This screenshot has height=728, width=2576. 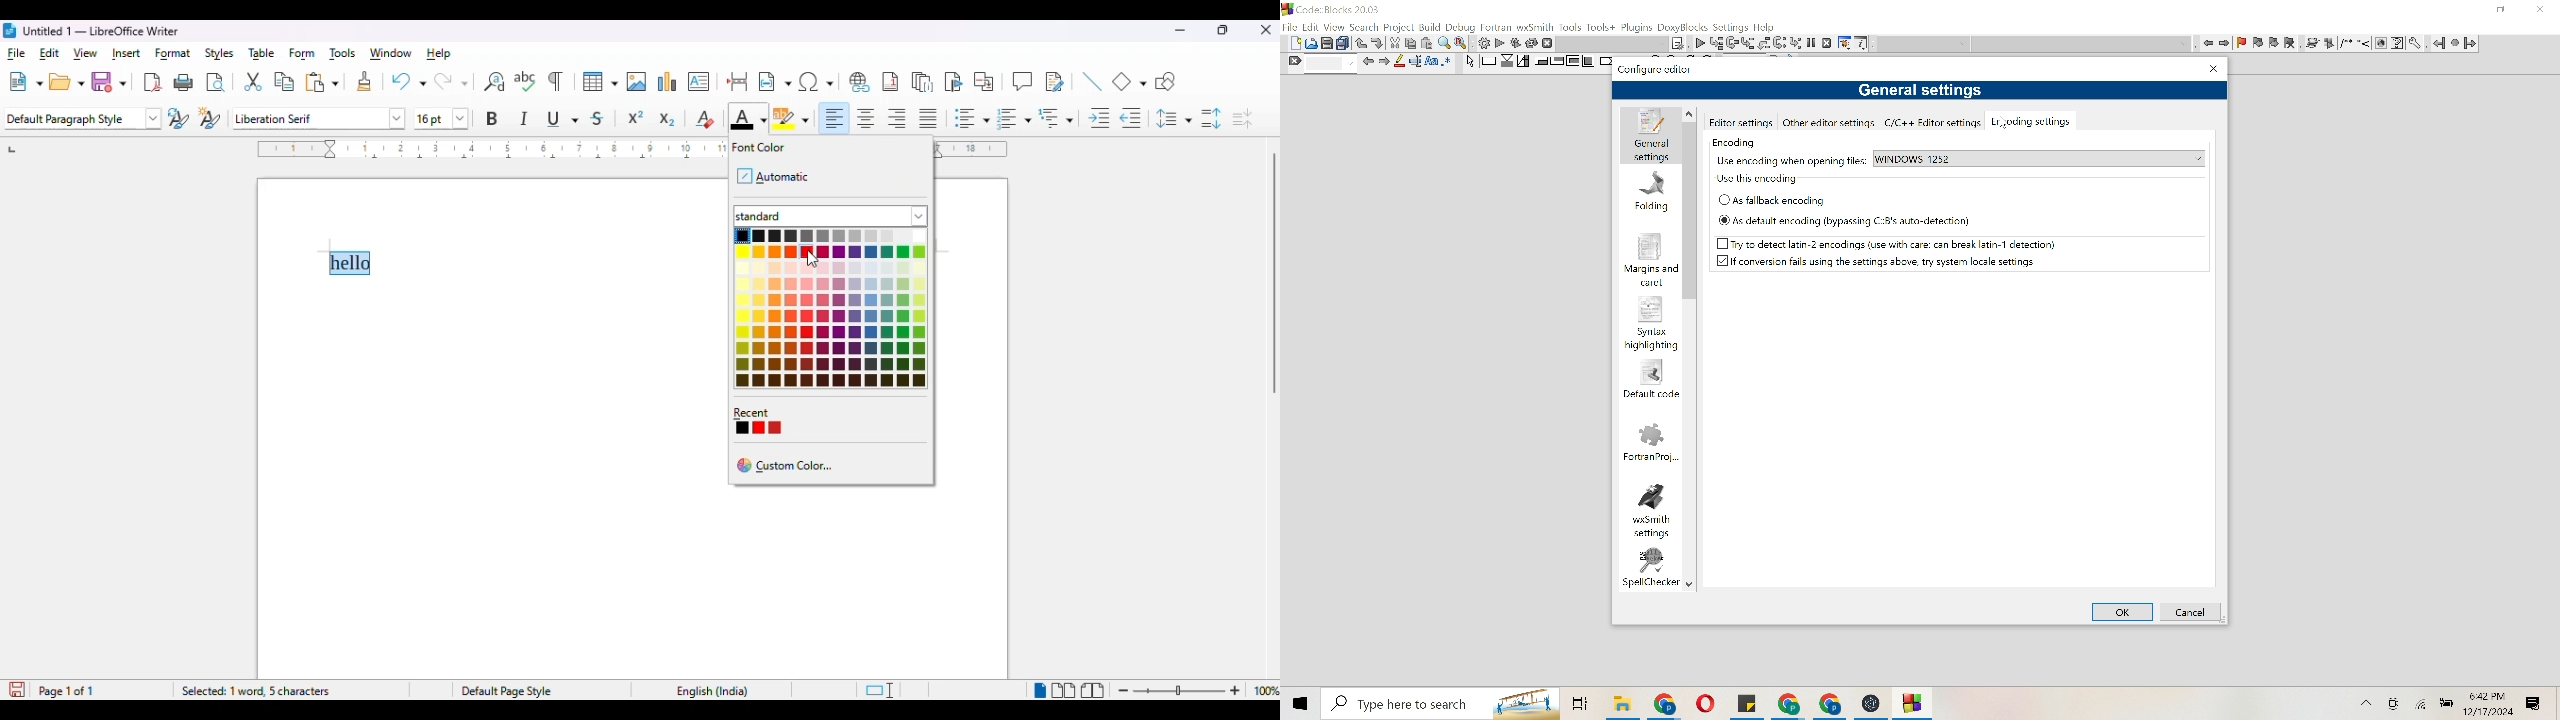 I want to click on show draw functions, so click(x=1166, y=82).